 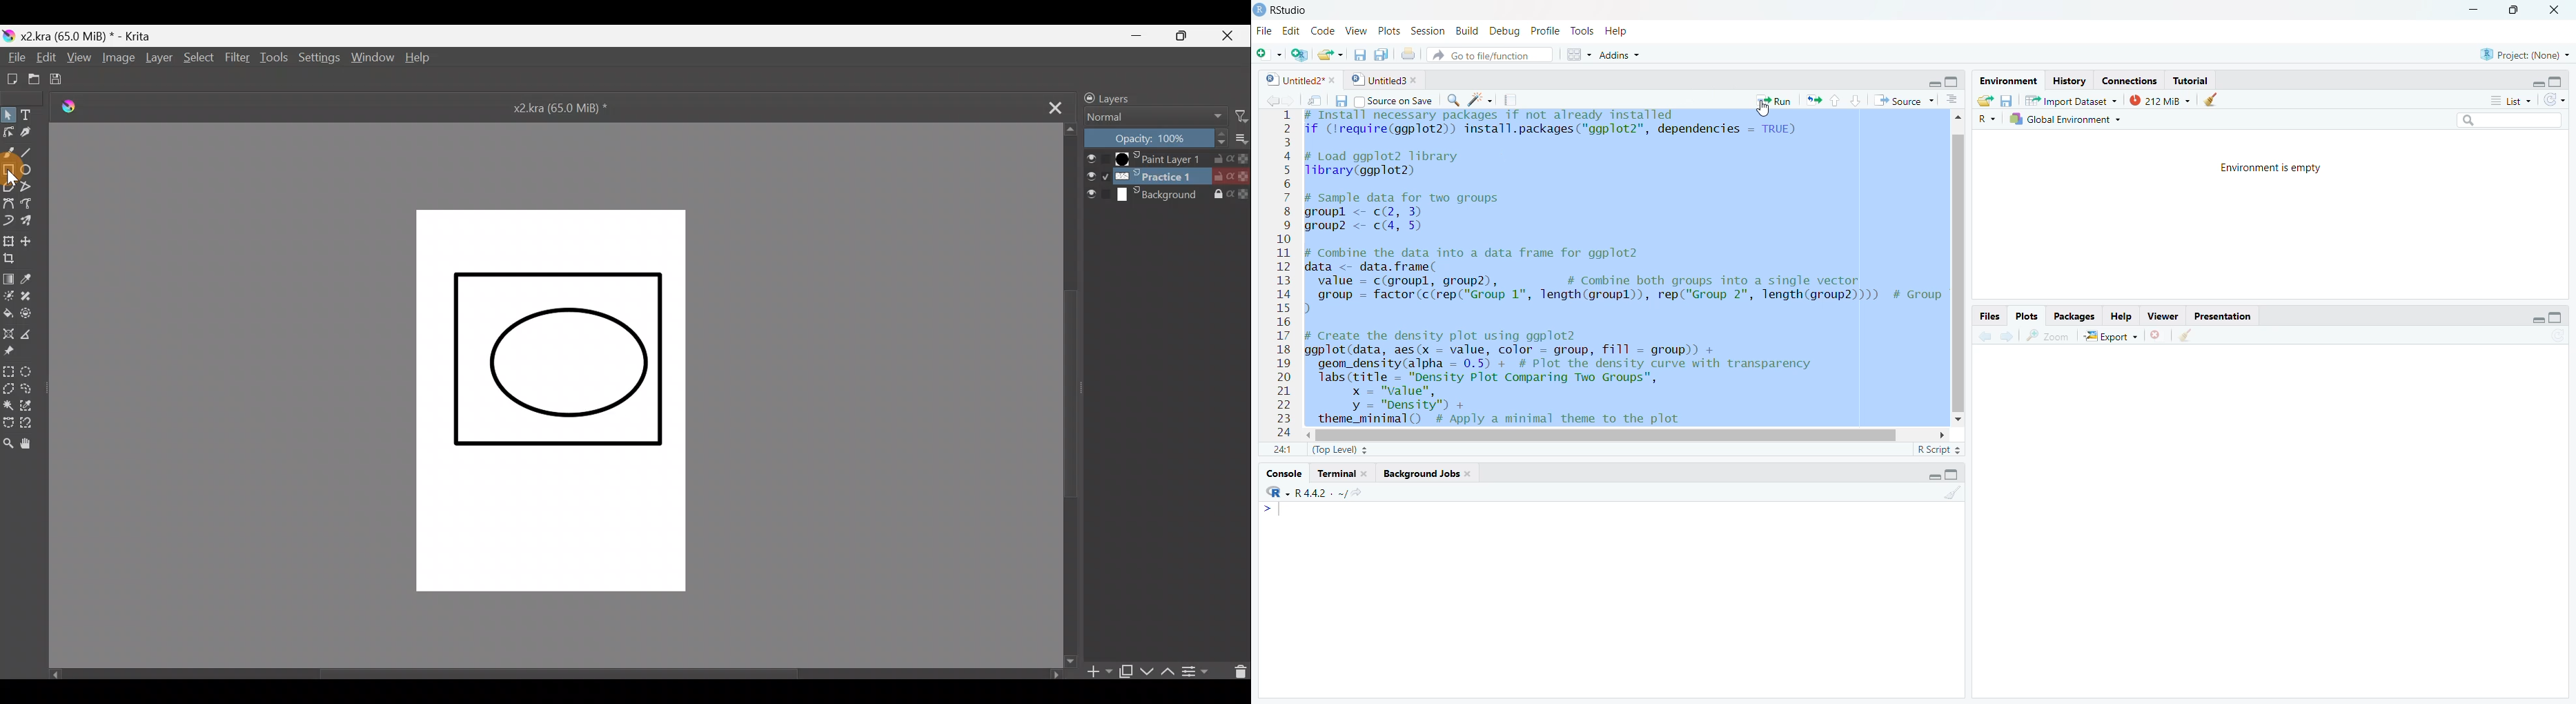 What do you see at coordinates (2072, 101) in the screenshot?
I see `IMPORT DATASET` at bounding box center [2072, 101].